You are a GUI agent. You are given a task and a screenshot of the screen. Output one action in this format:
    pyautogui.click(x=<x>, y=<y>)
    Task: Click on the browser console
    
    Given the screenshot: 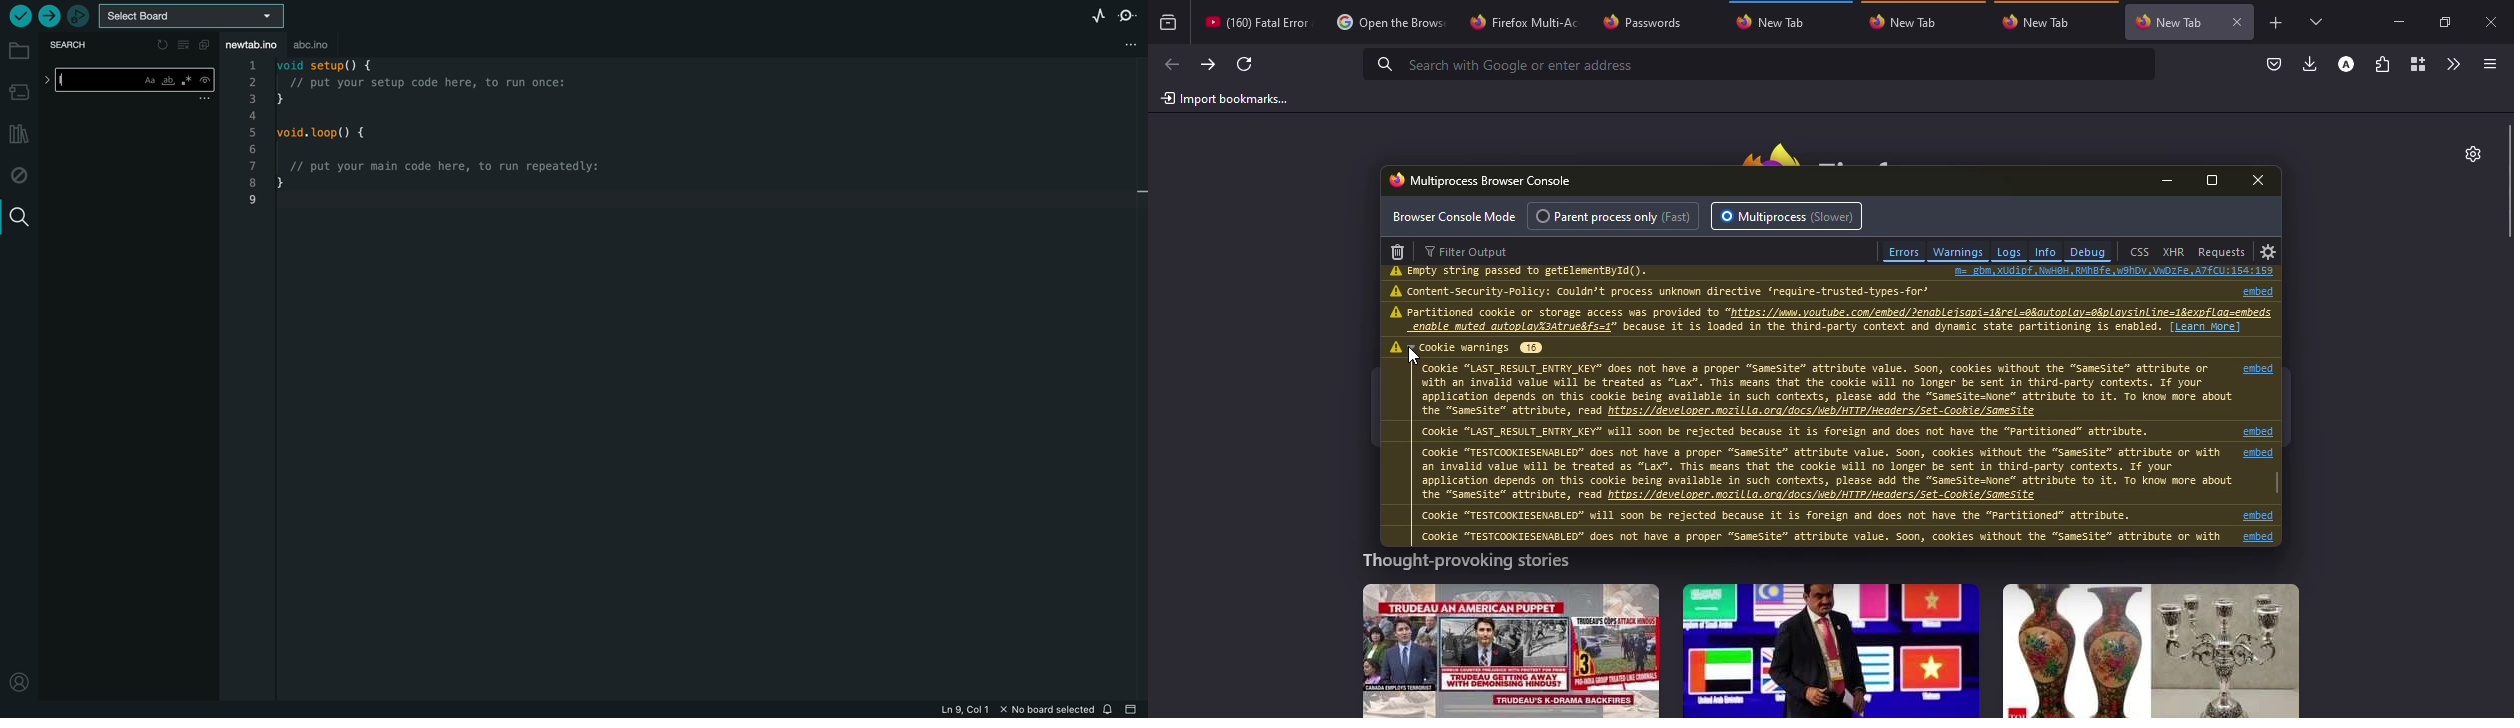 What is the action you would take?
    pyautogui.click(x=1482, y=179)
    